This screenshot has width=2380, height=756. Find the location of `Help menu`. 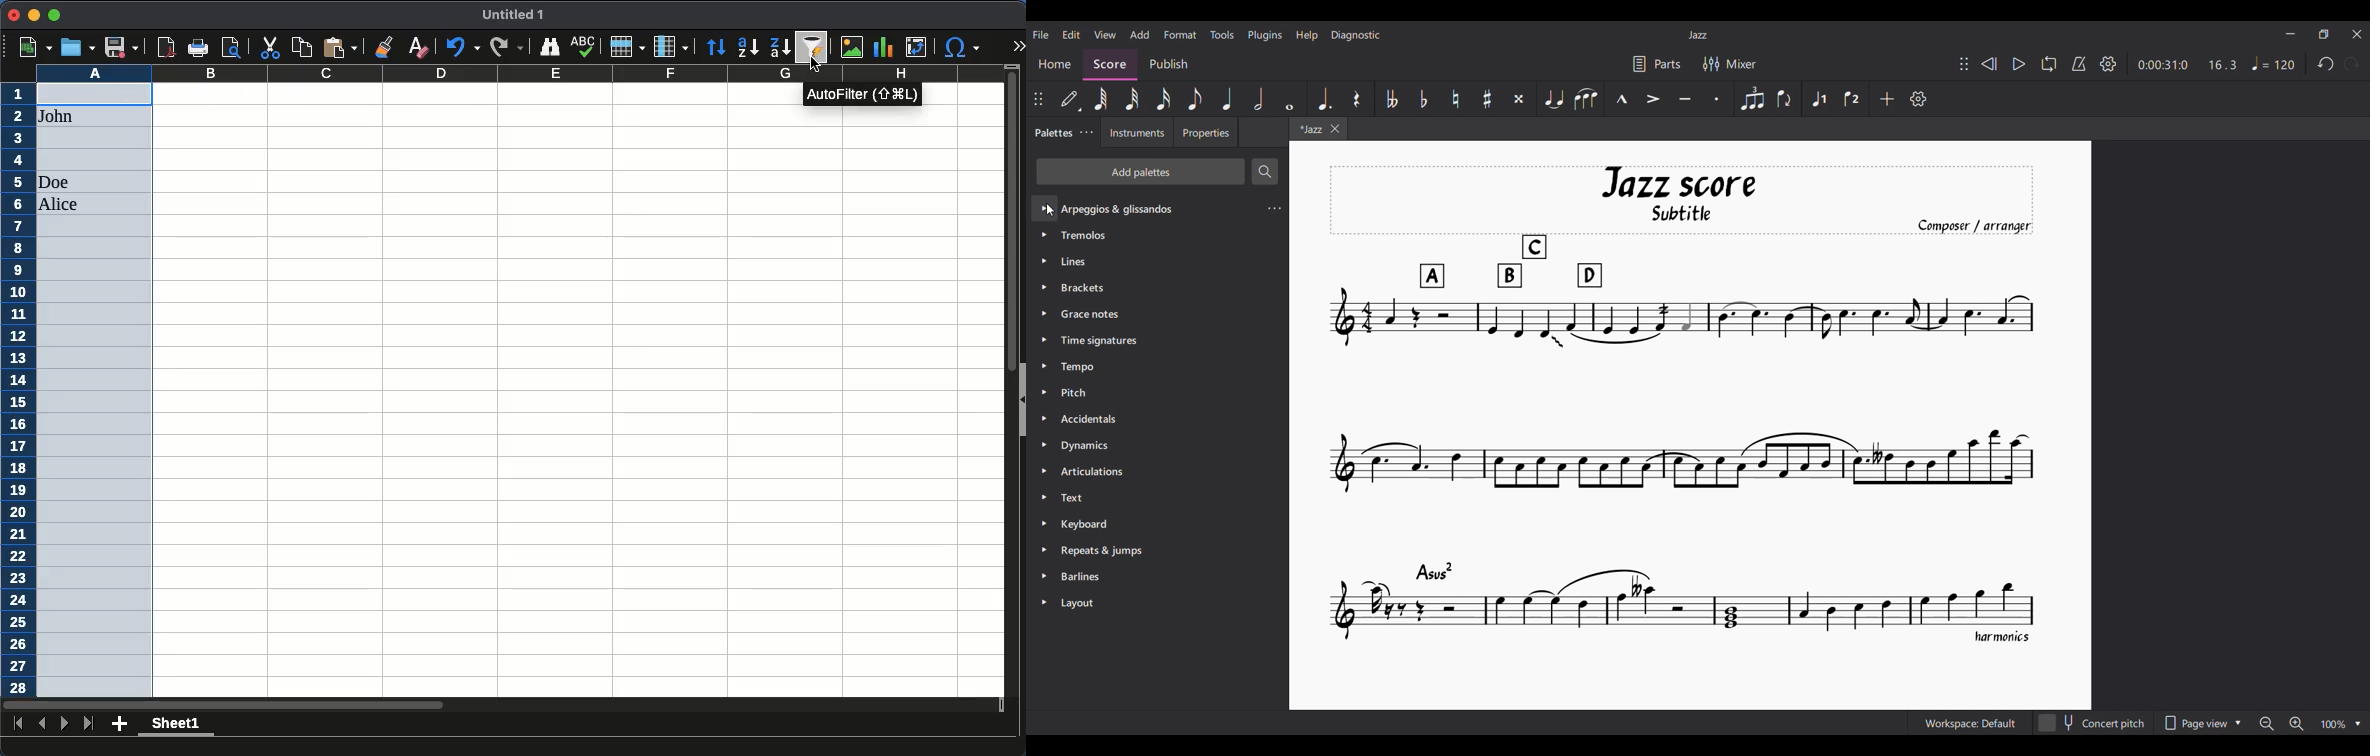

Help menu is located at coordinates (1307, 36).